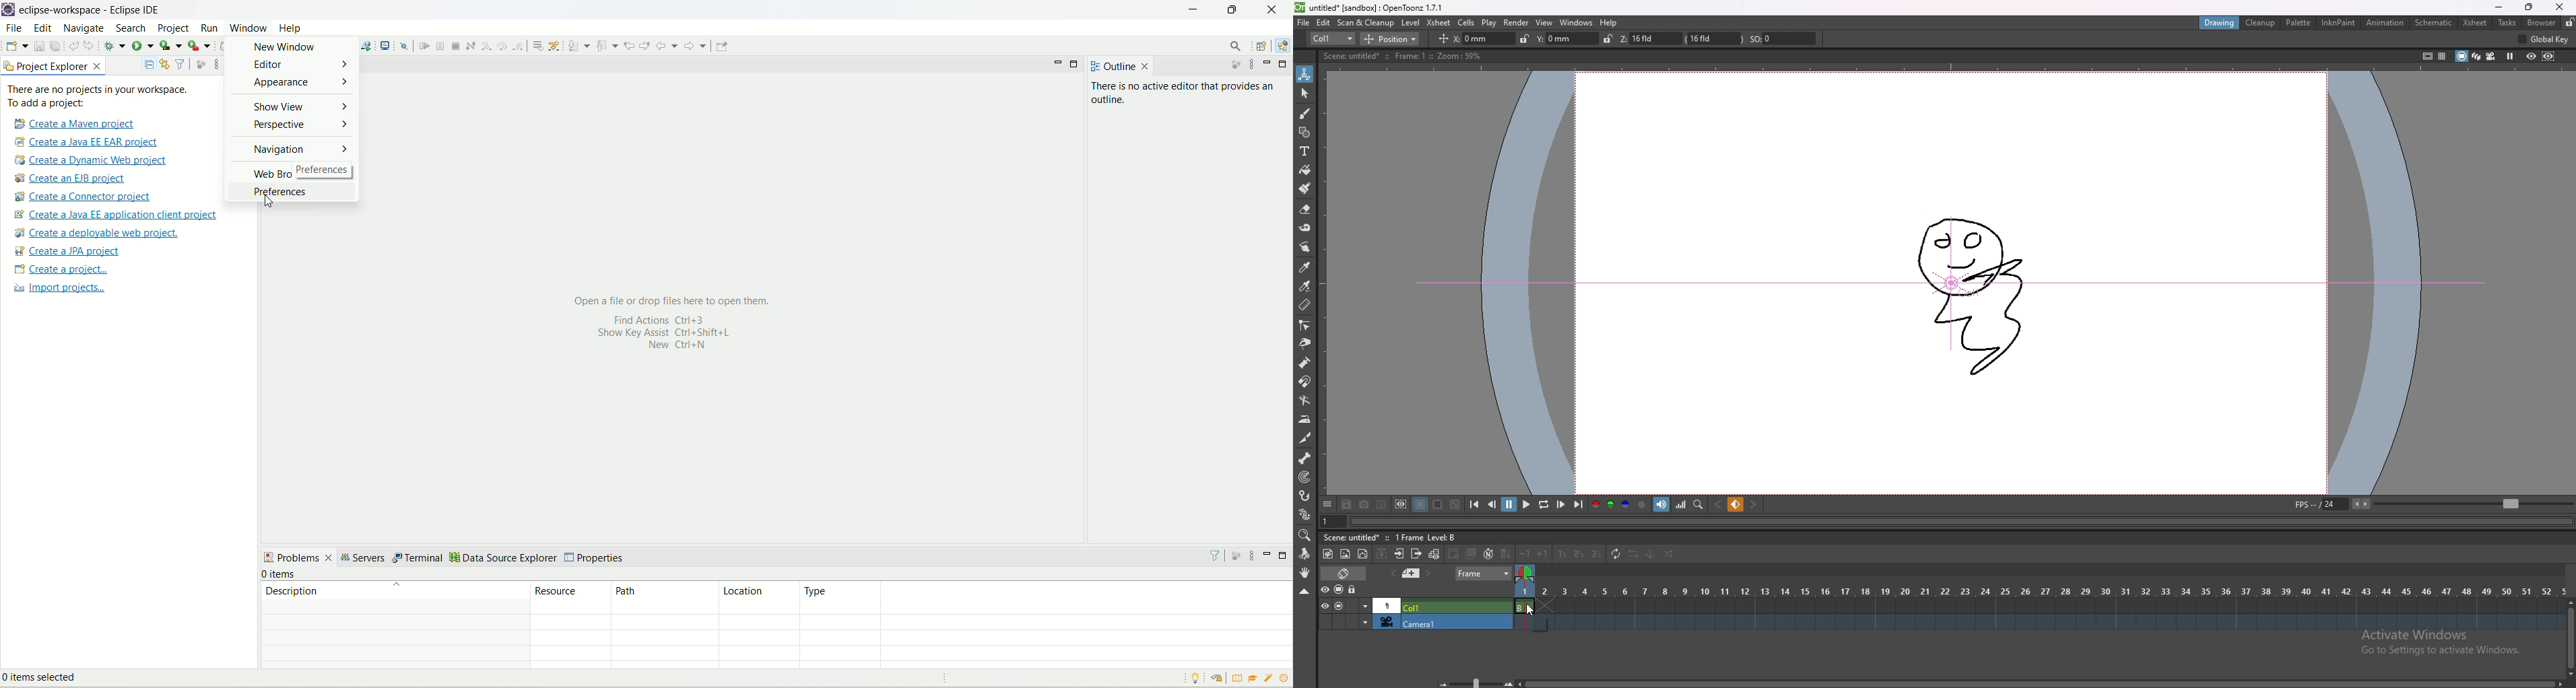 Image resolution: width=2576 pixels, height=700 pixels. I want to click on search, so click(133, 29).